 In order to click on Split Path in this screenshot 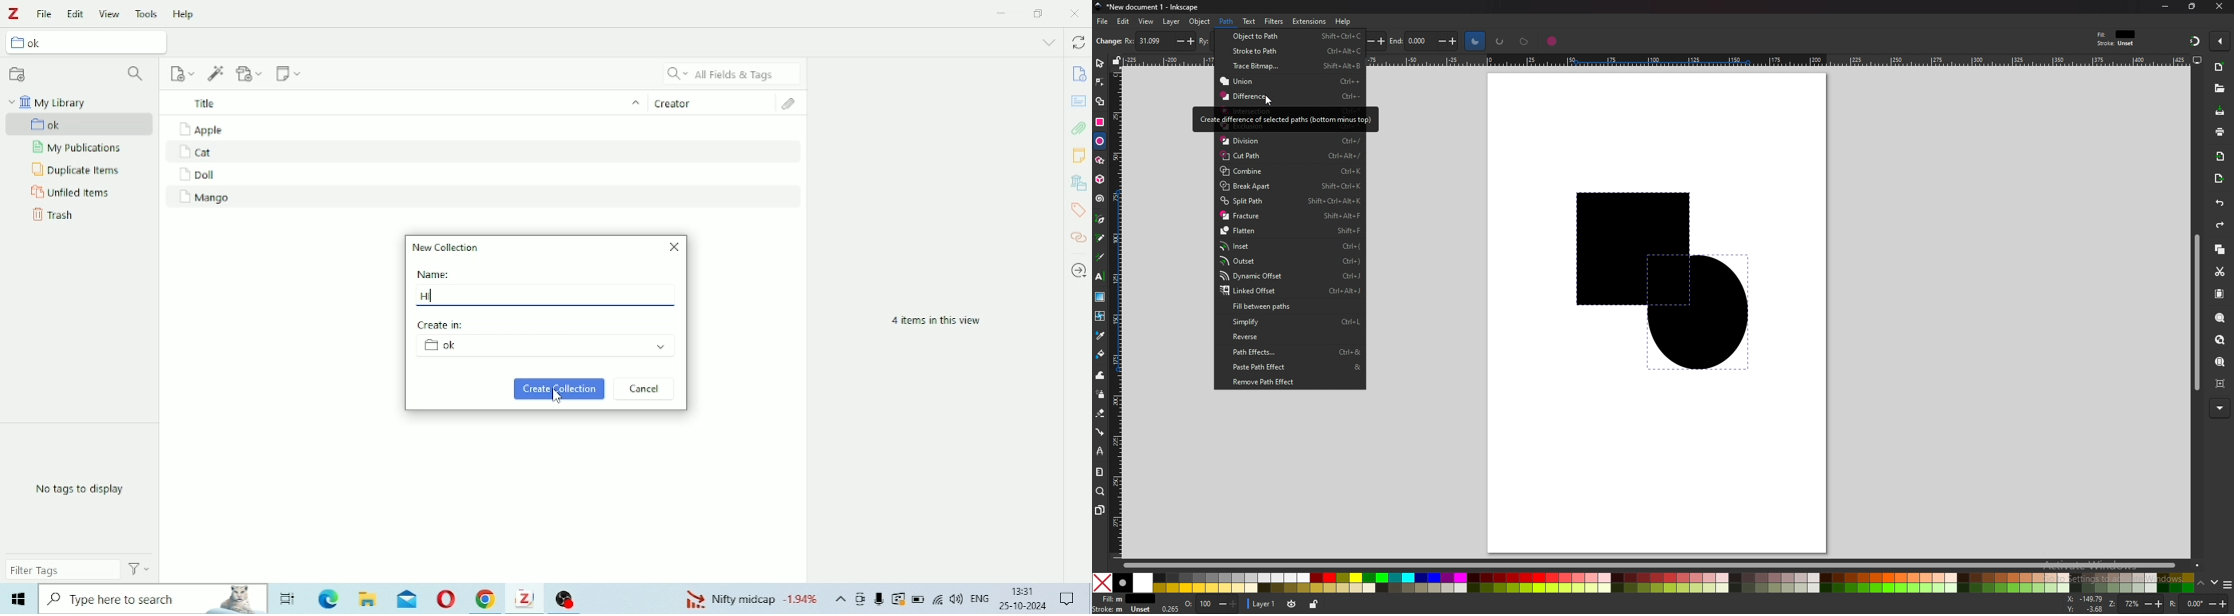, I will do `click(1291, 201)`.